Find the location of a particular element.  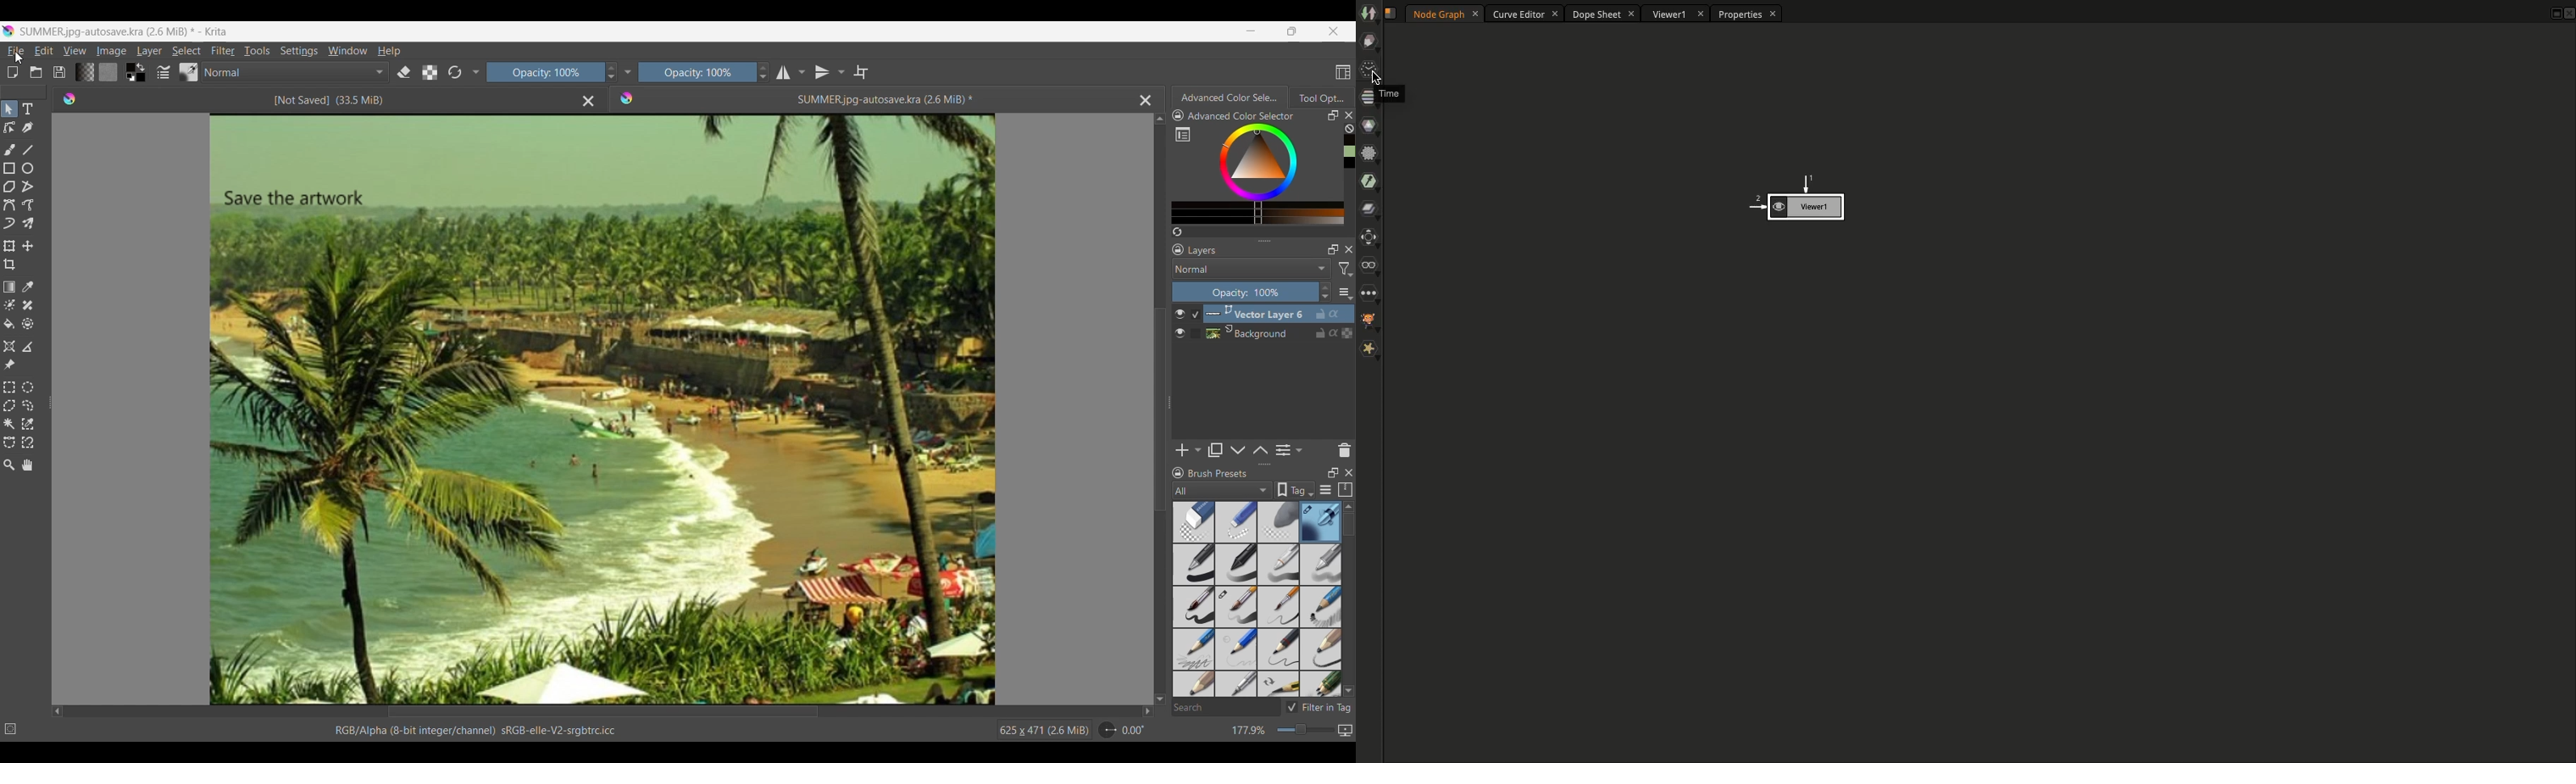

Indicates current selection is located at coordinates (1195, 324).